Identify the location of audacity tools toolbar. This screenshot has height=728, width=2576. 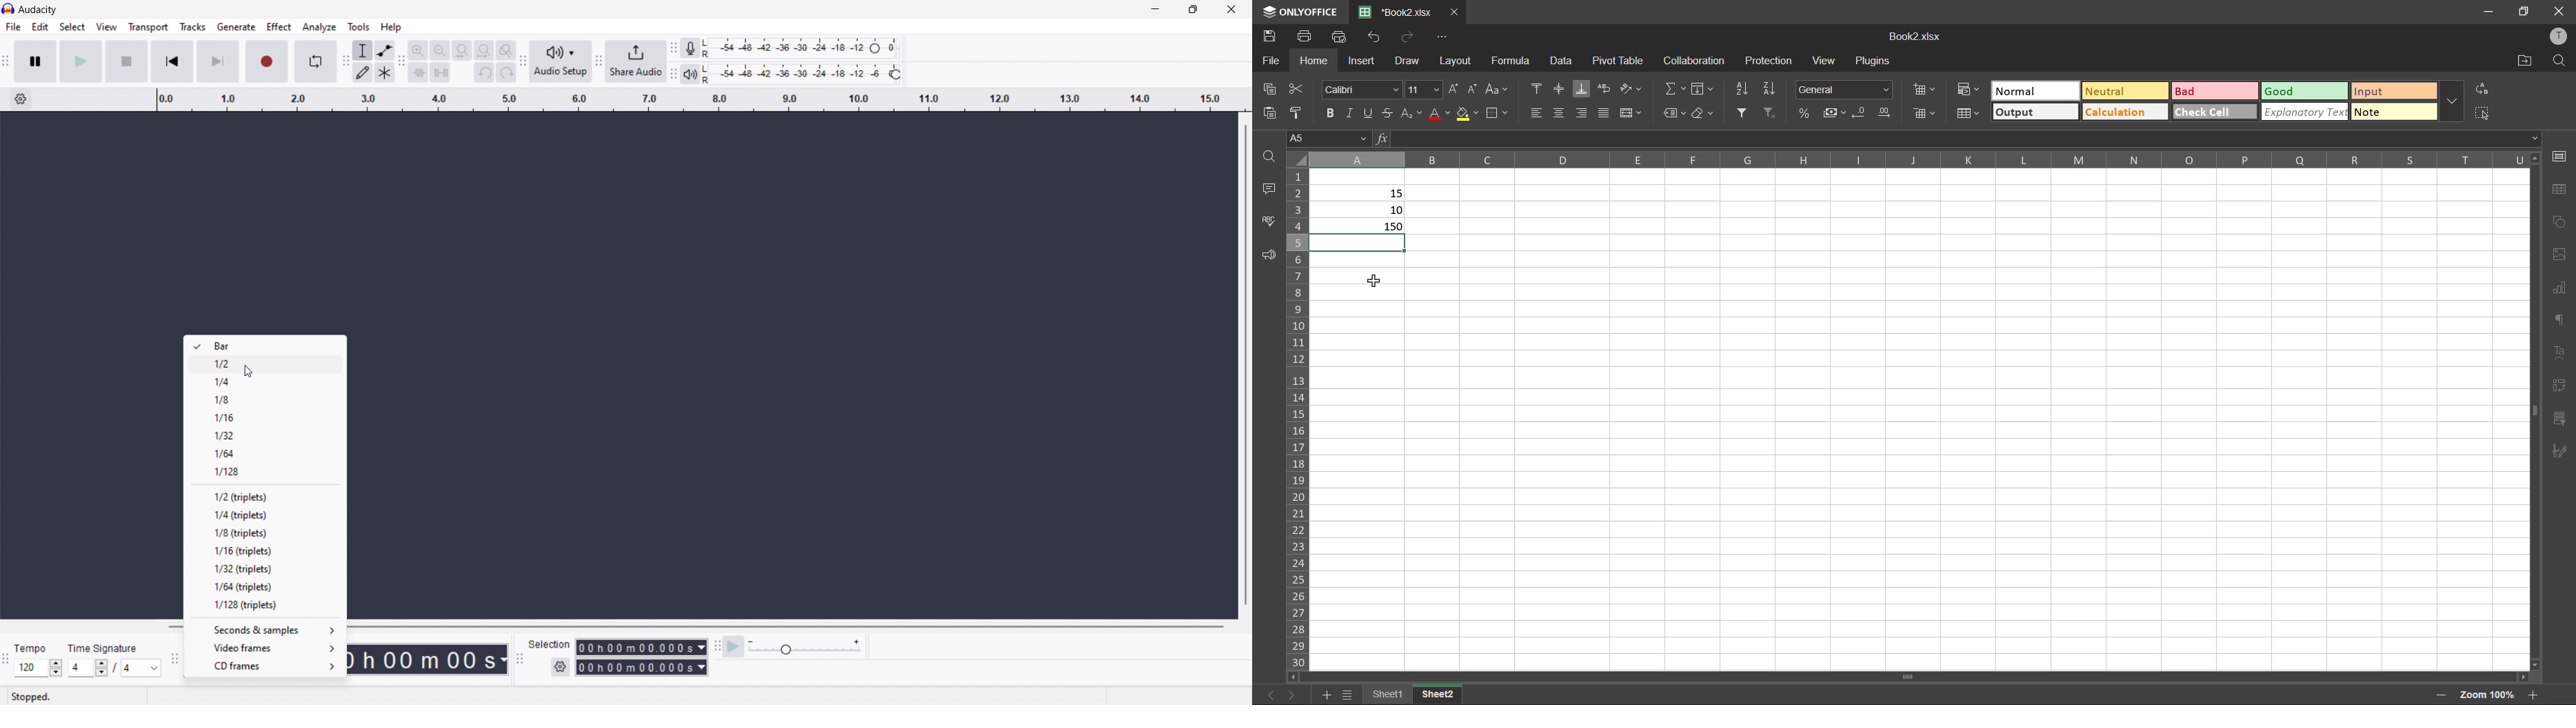
(344, 62).